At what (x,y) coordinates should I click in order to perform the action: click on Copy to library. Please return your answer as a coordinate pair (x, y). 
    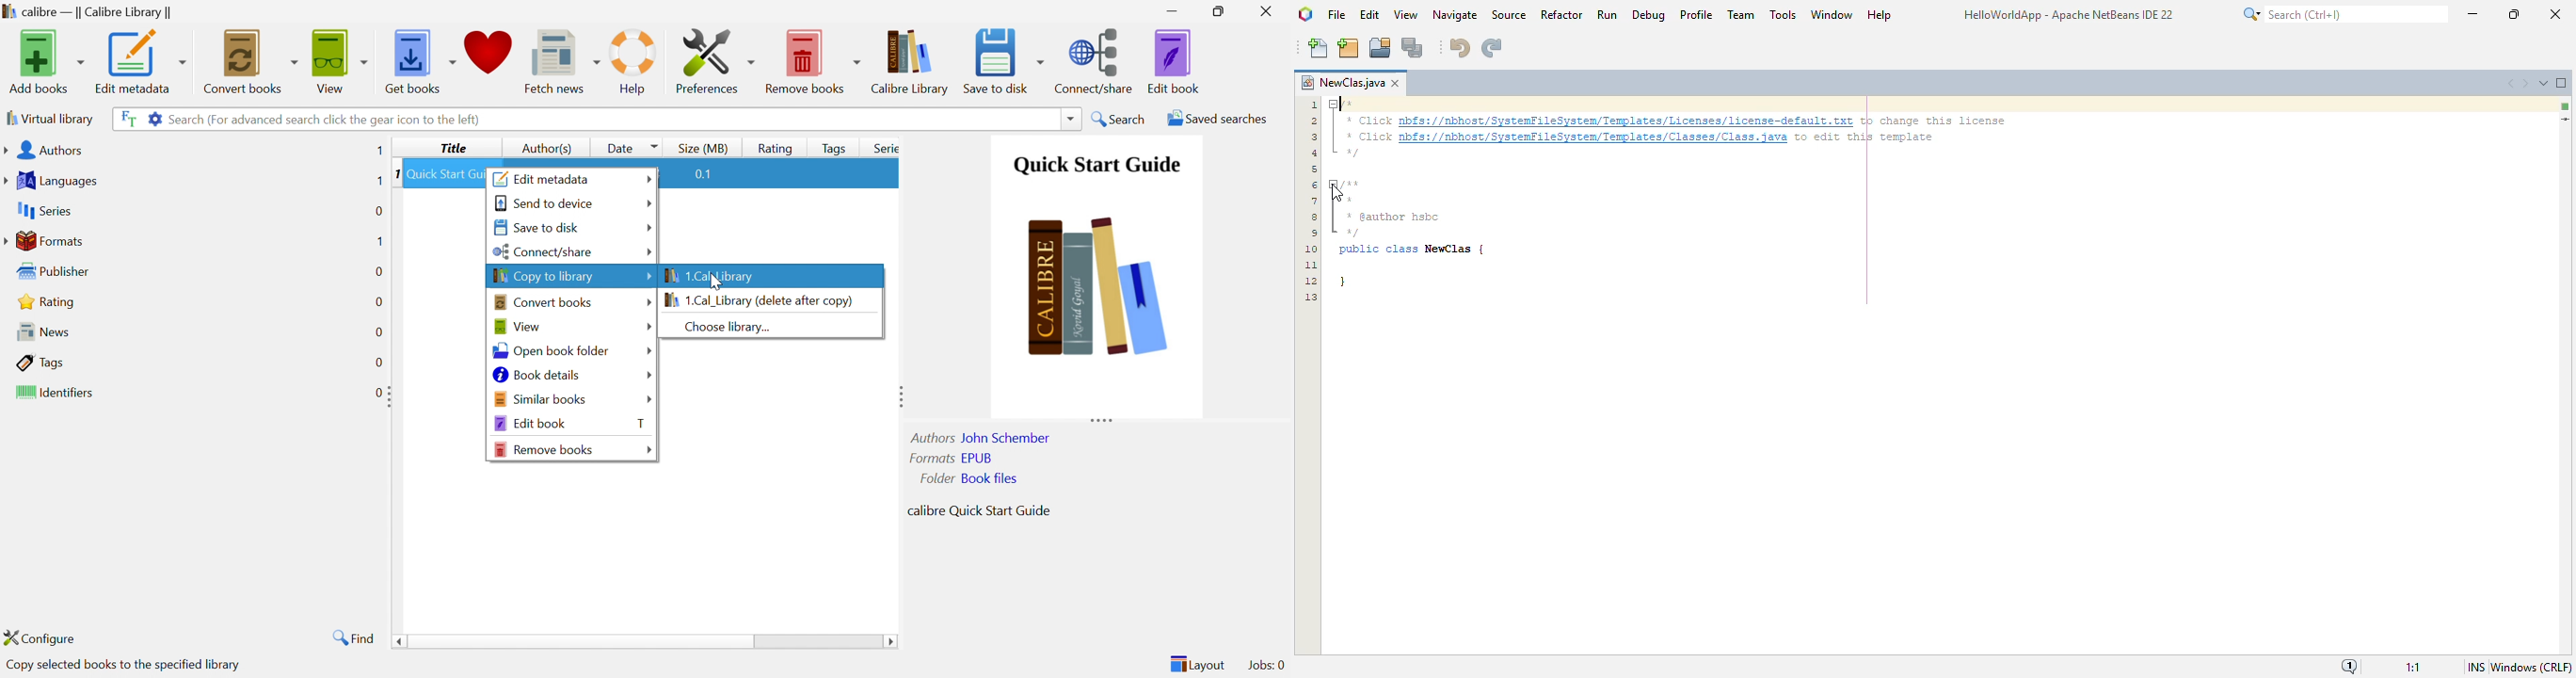
    Looking at the image, I should click on (544, 274).